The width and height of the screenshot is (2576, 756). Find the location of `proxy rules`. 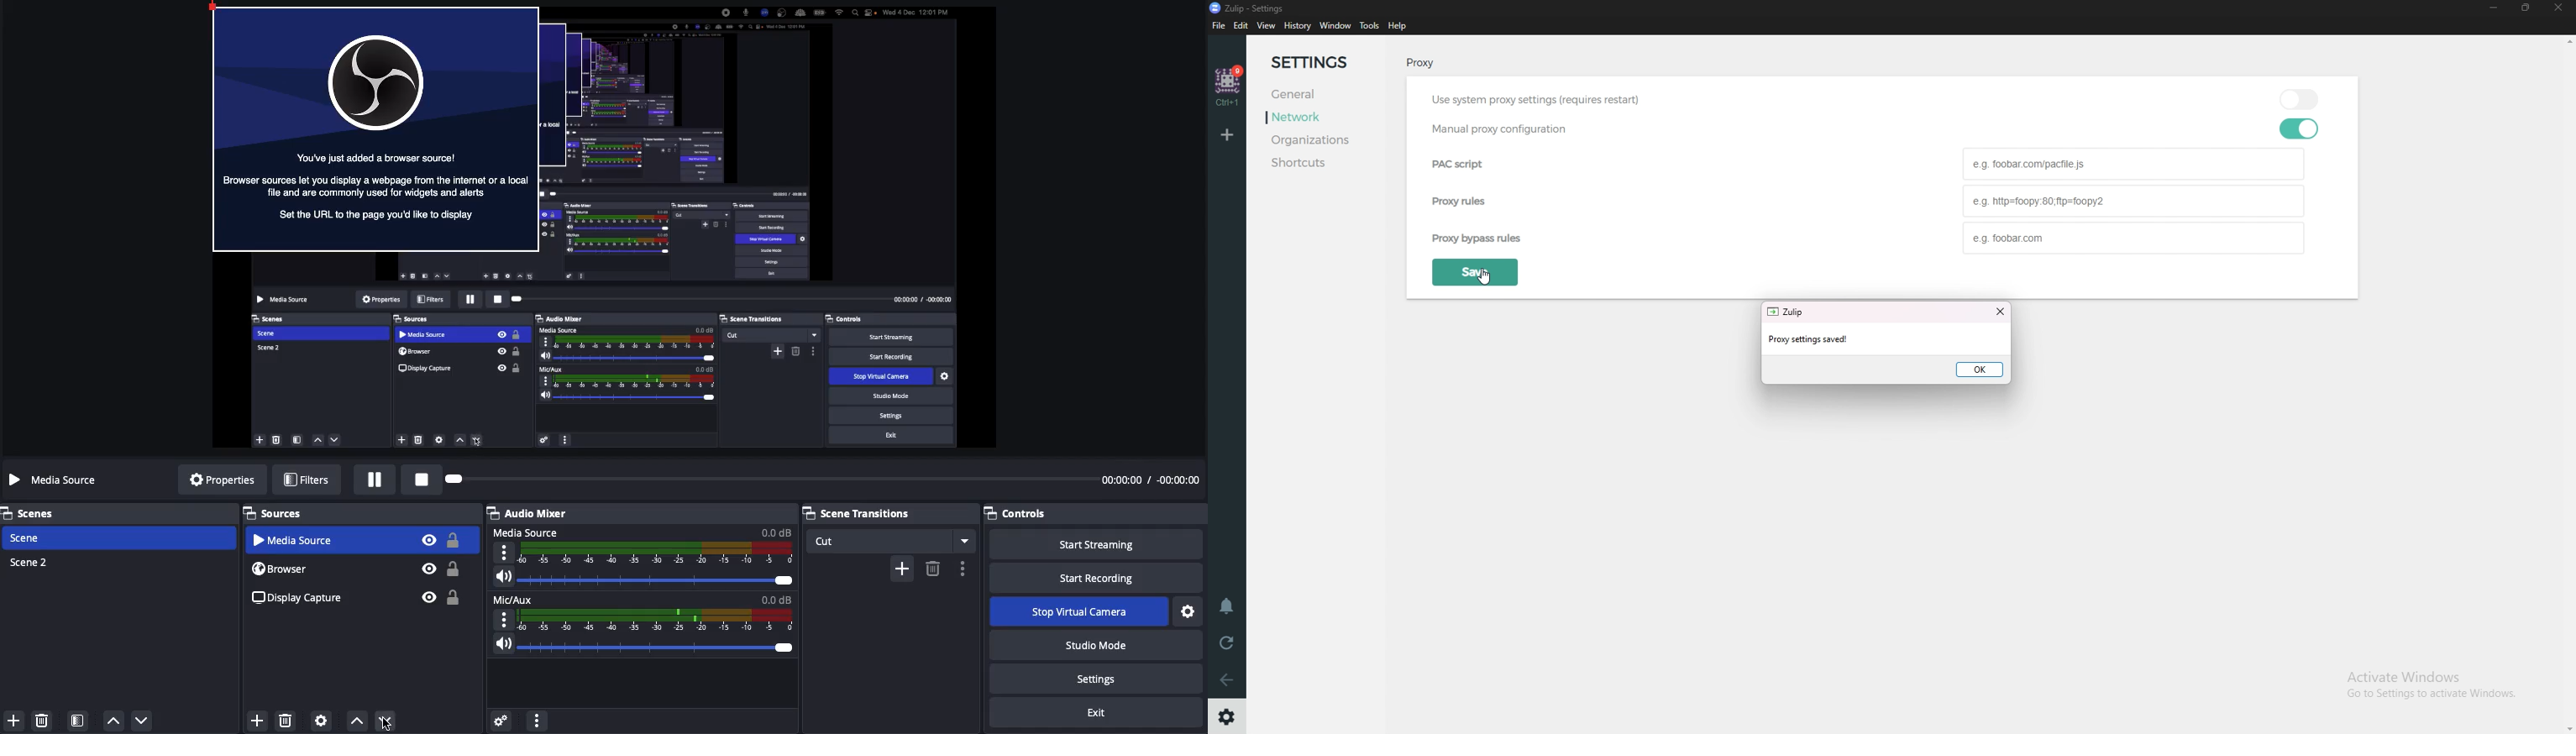

proxy rules is located at coordinates (1460, 204).